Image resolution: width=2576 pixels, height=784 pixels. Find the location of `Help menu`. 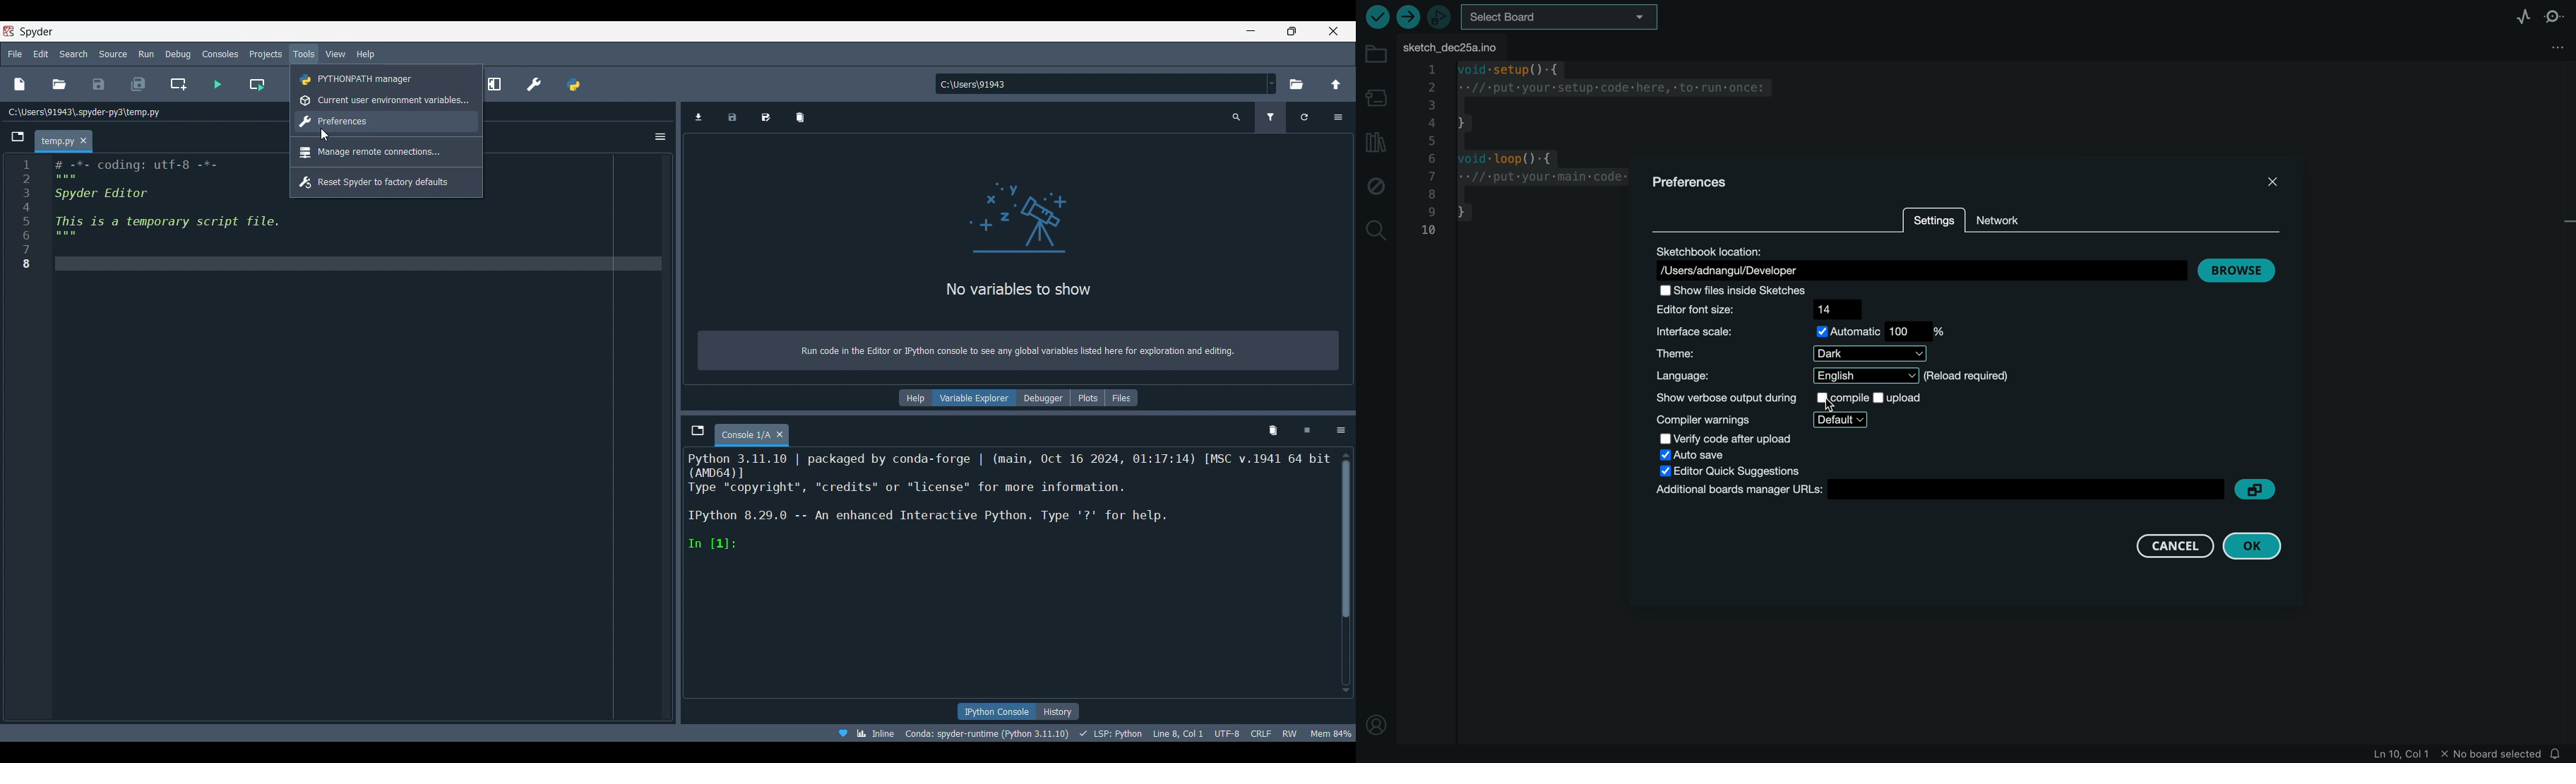

Help menu is located at coordinates (366, 54).